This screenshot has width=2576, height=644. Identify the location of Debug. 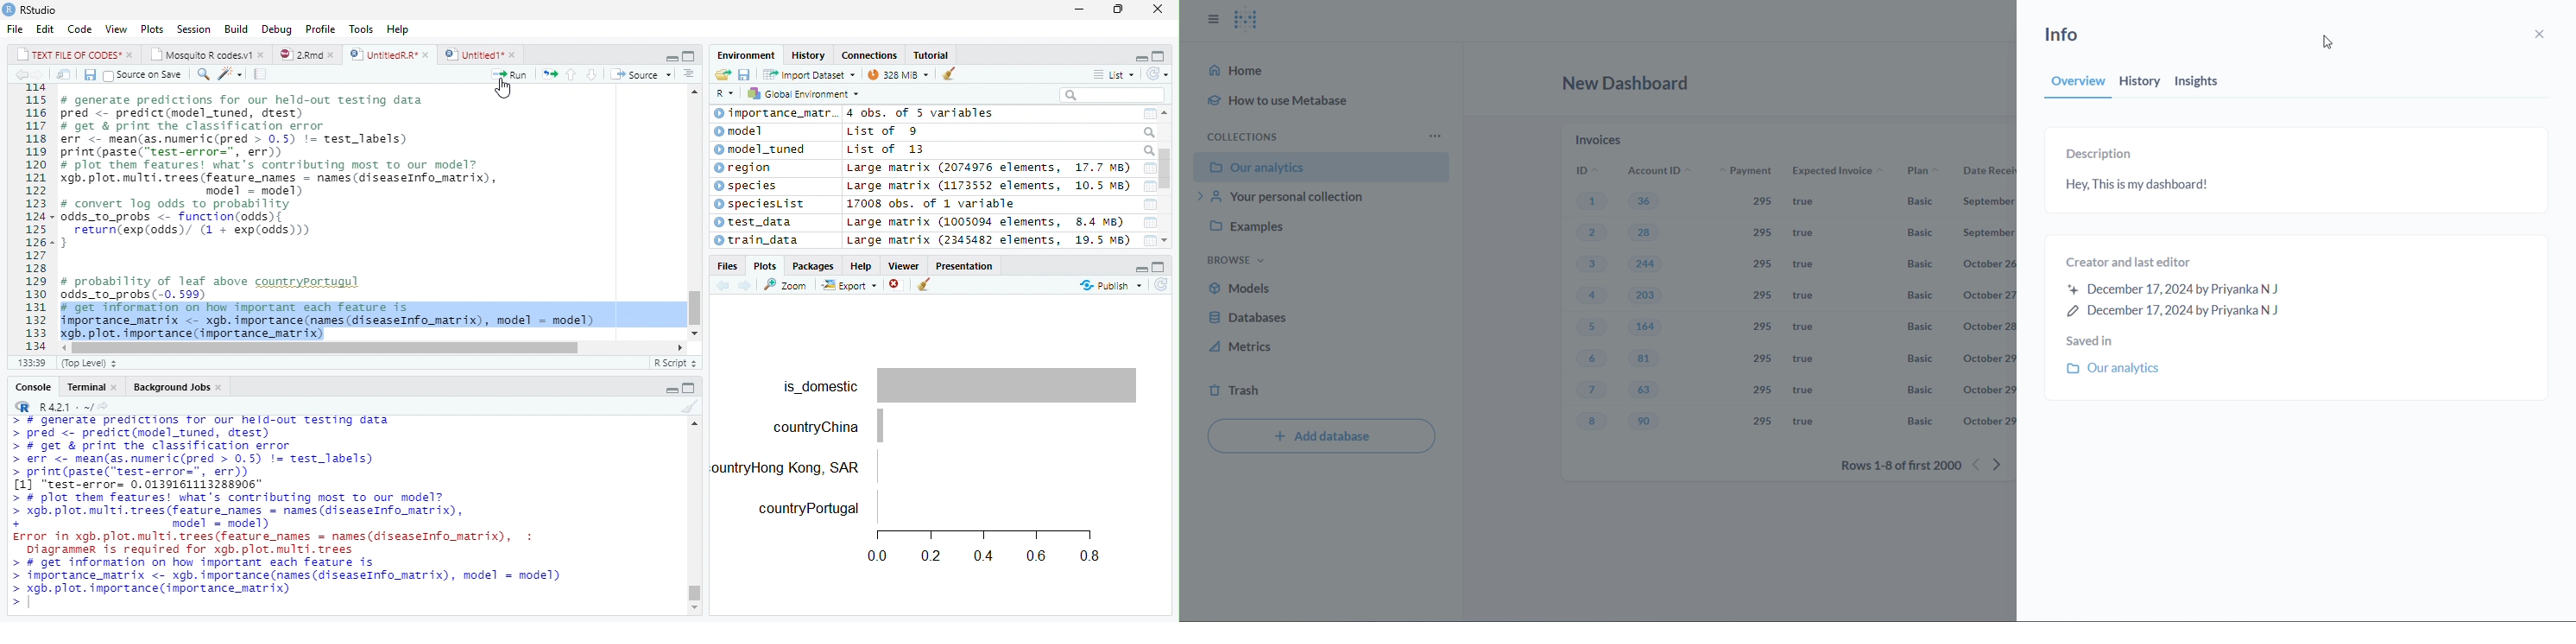
(275, 30).